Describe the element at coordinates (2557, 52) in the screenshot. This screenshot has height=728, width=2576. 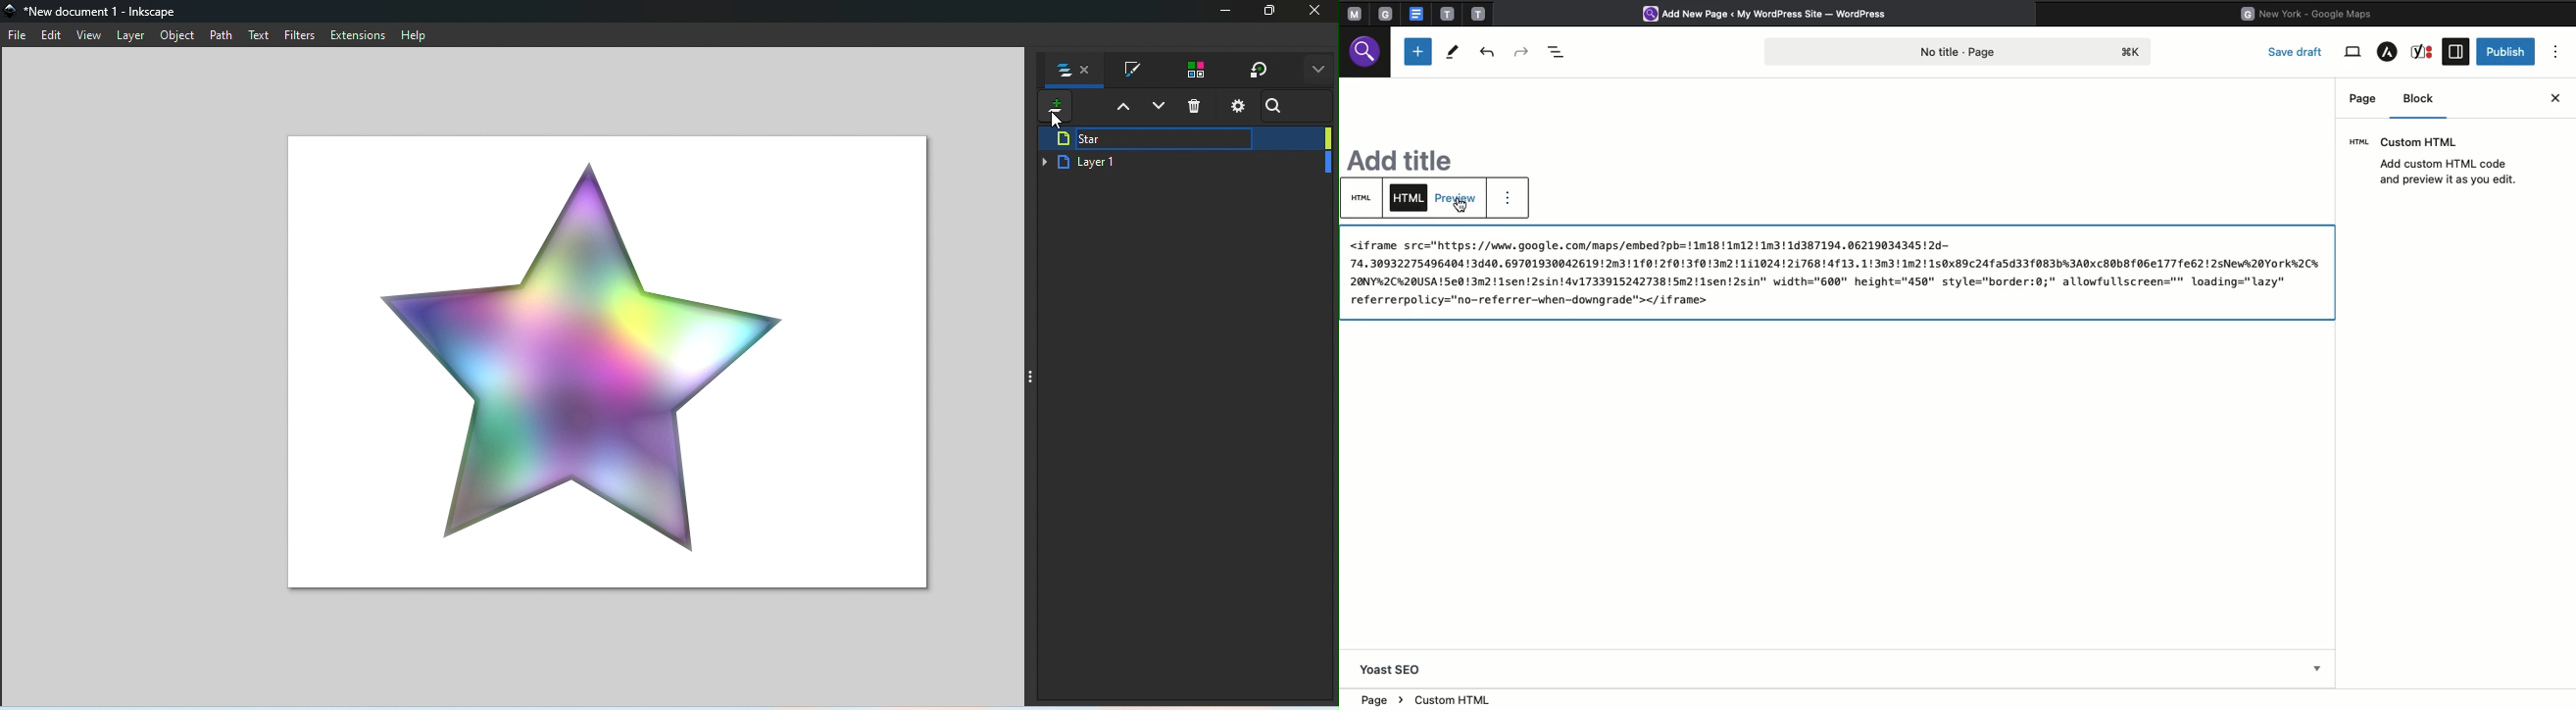
I see `Options` at that location.